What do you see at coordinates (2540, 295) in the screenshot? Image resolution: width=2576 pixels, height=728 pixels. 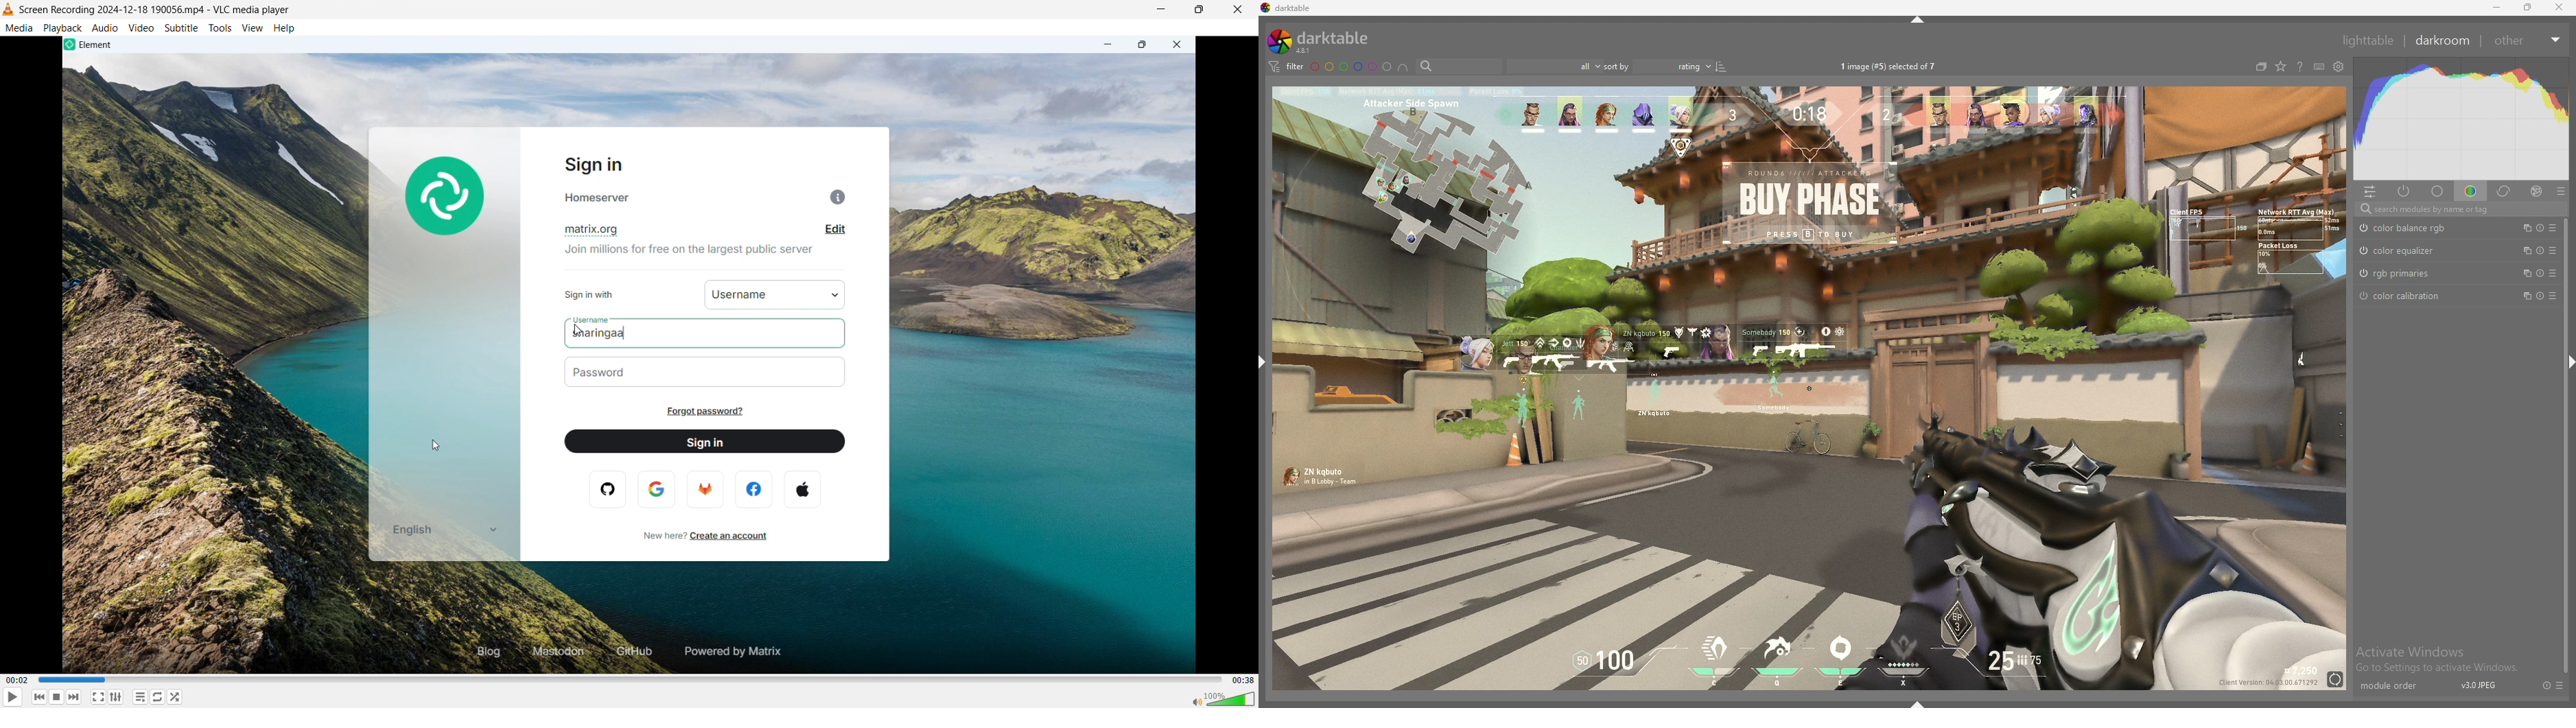 I see `reset` at bounding box center [2540, 295].